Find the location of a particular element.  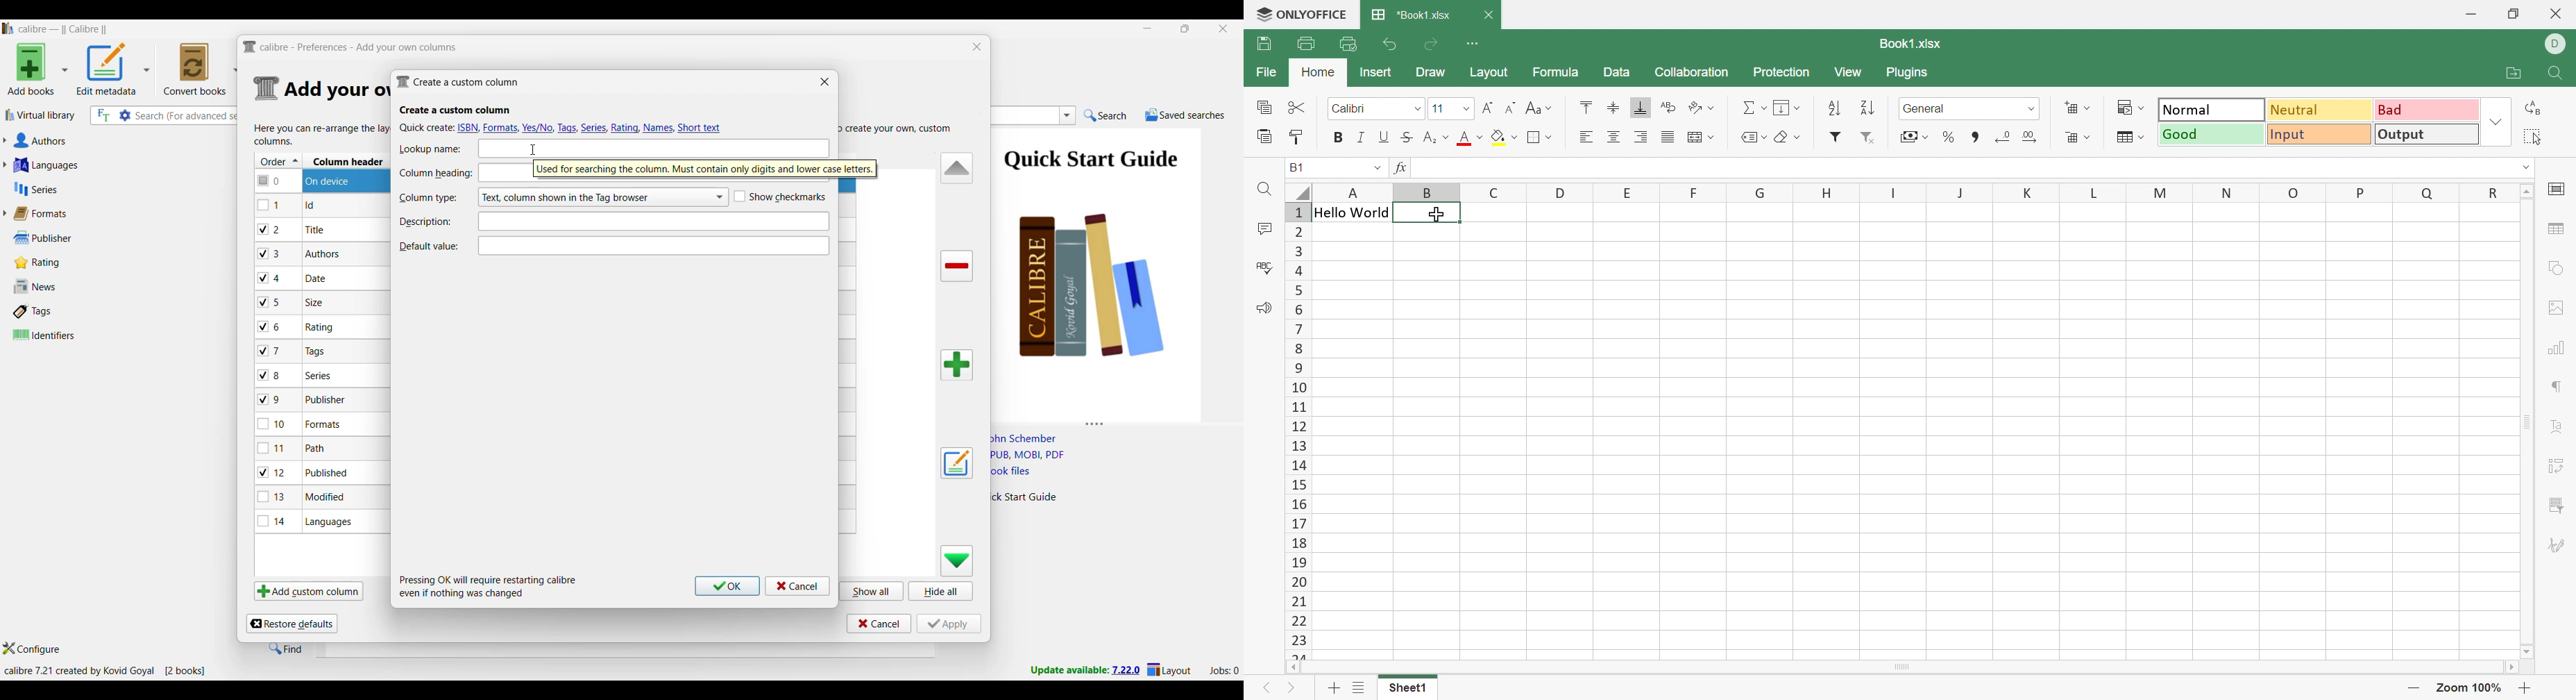

Font is located at coordinates (1375, 109).